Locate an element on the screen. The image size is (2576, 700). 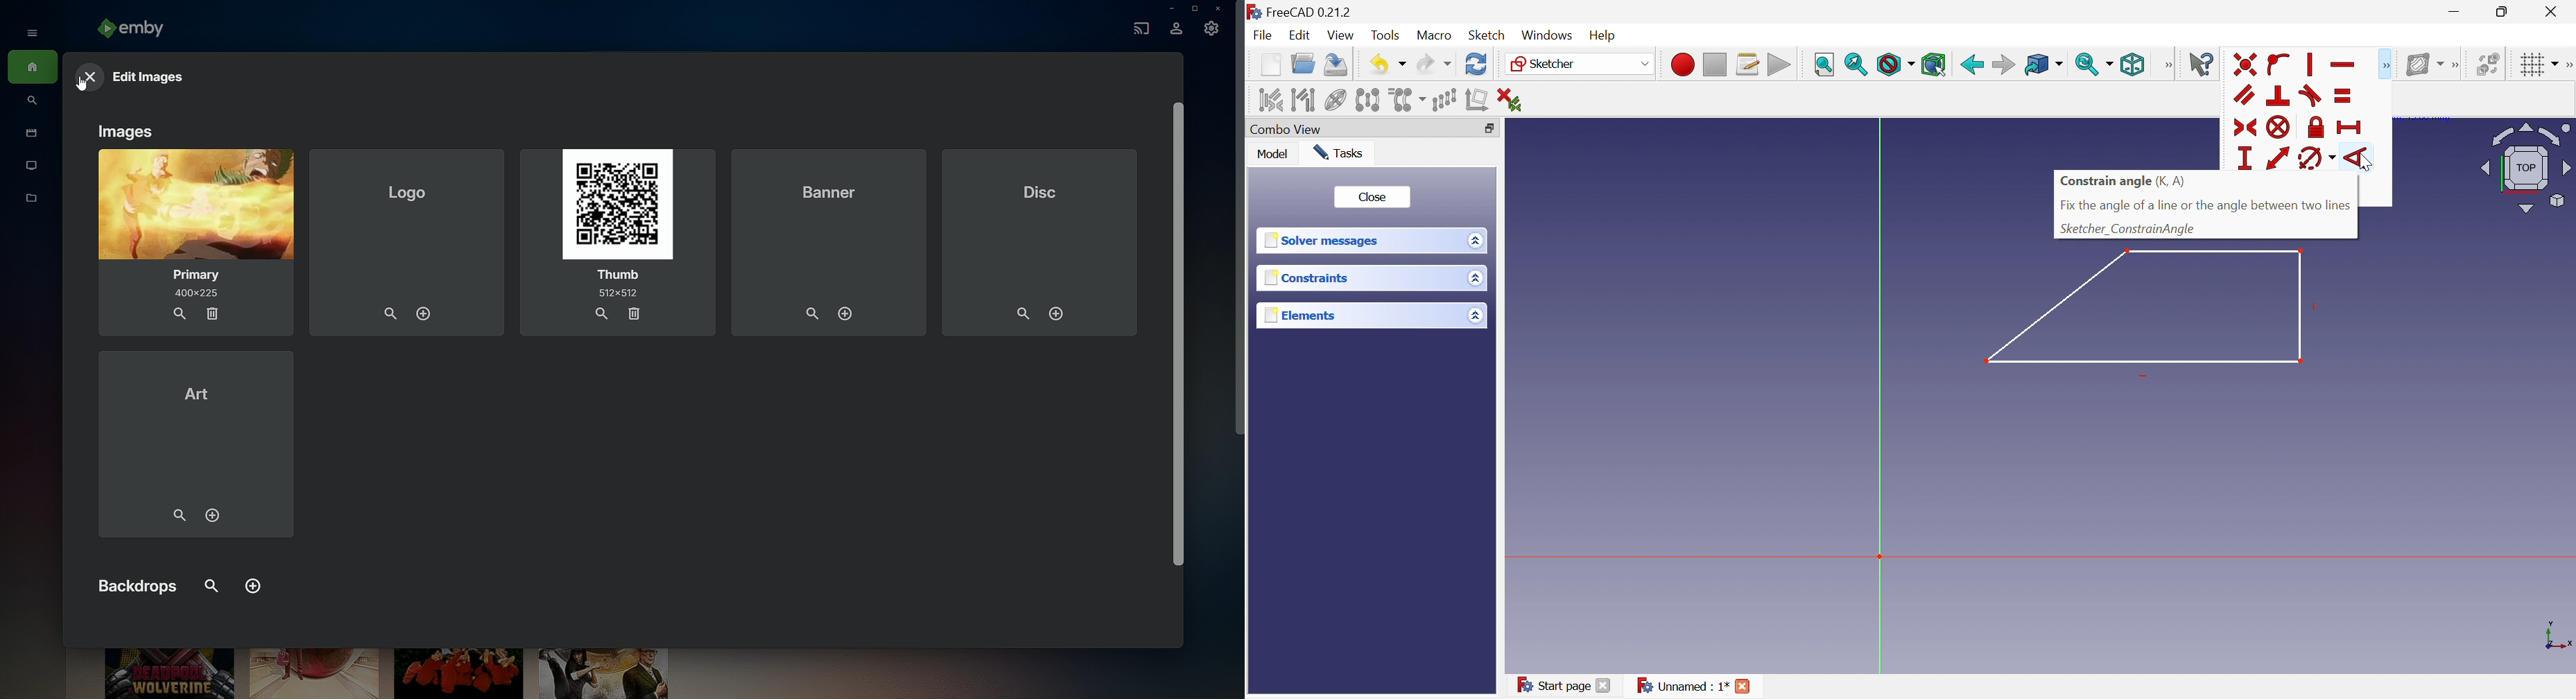
Drop Down is located at coordinates (1403, 64).